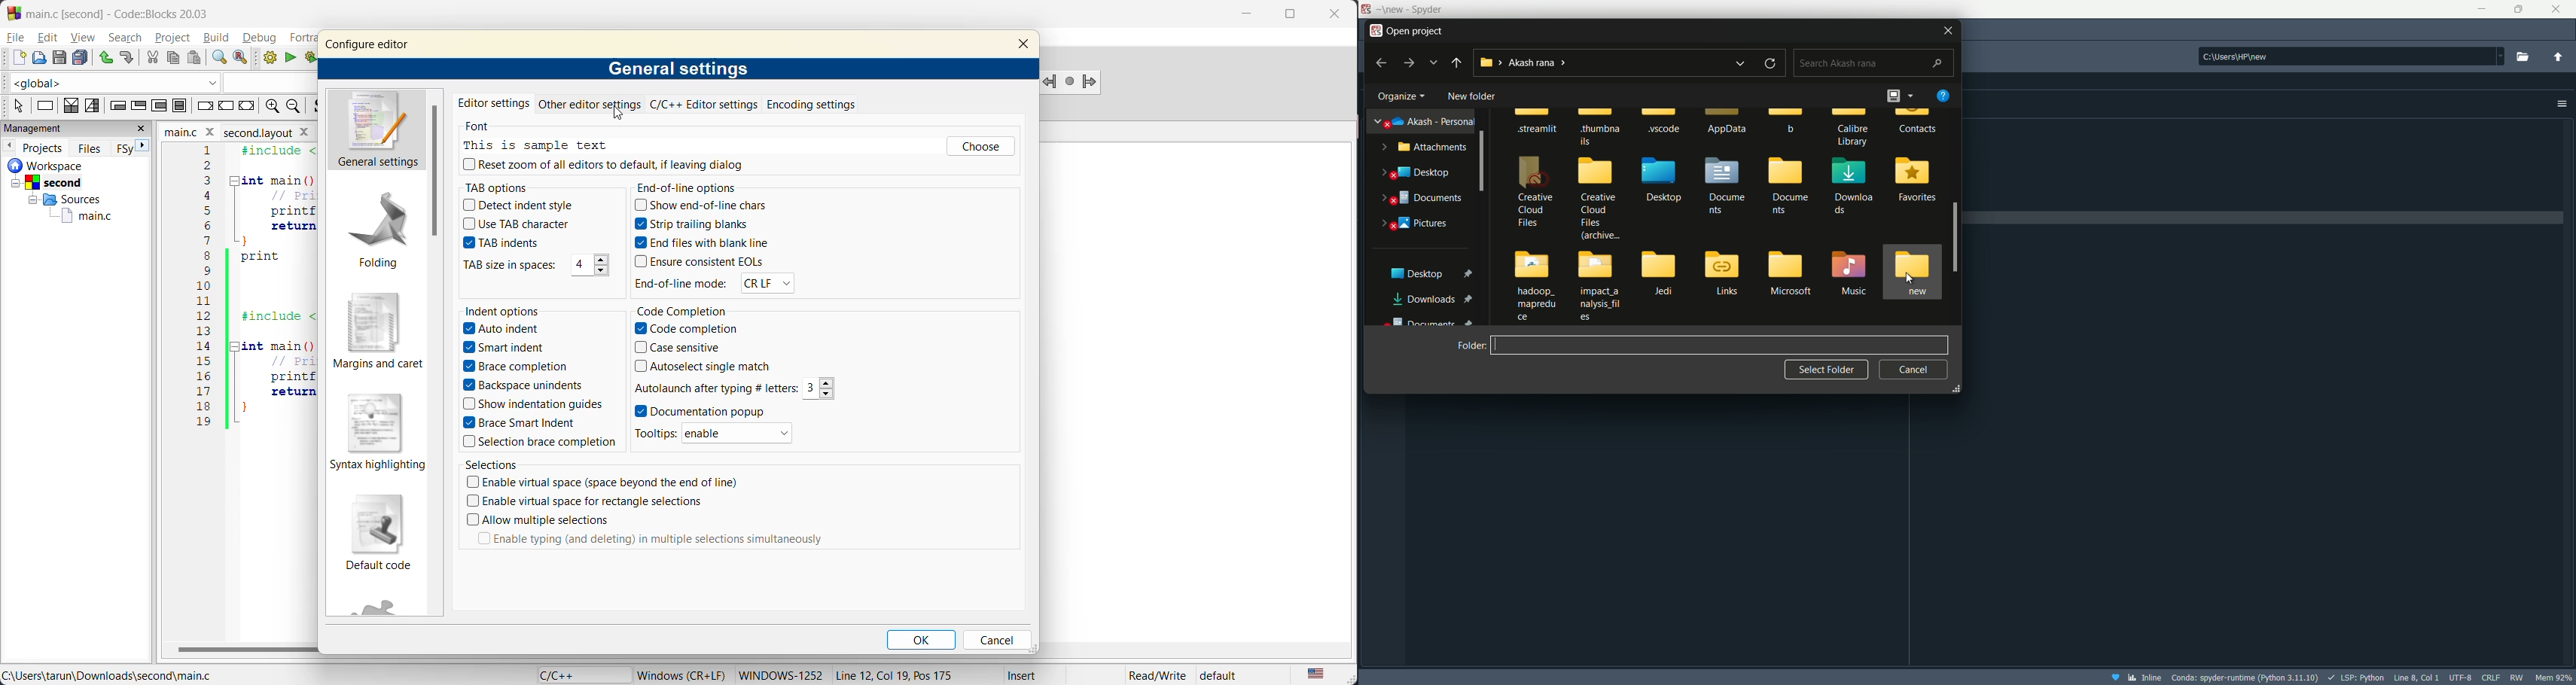  I want to click on Autoselect single match, so click(710, 367).